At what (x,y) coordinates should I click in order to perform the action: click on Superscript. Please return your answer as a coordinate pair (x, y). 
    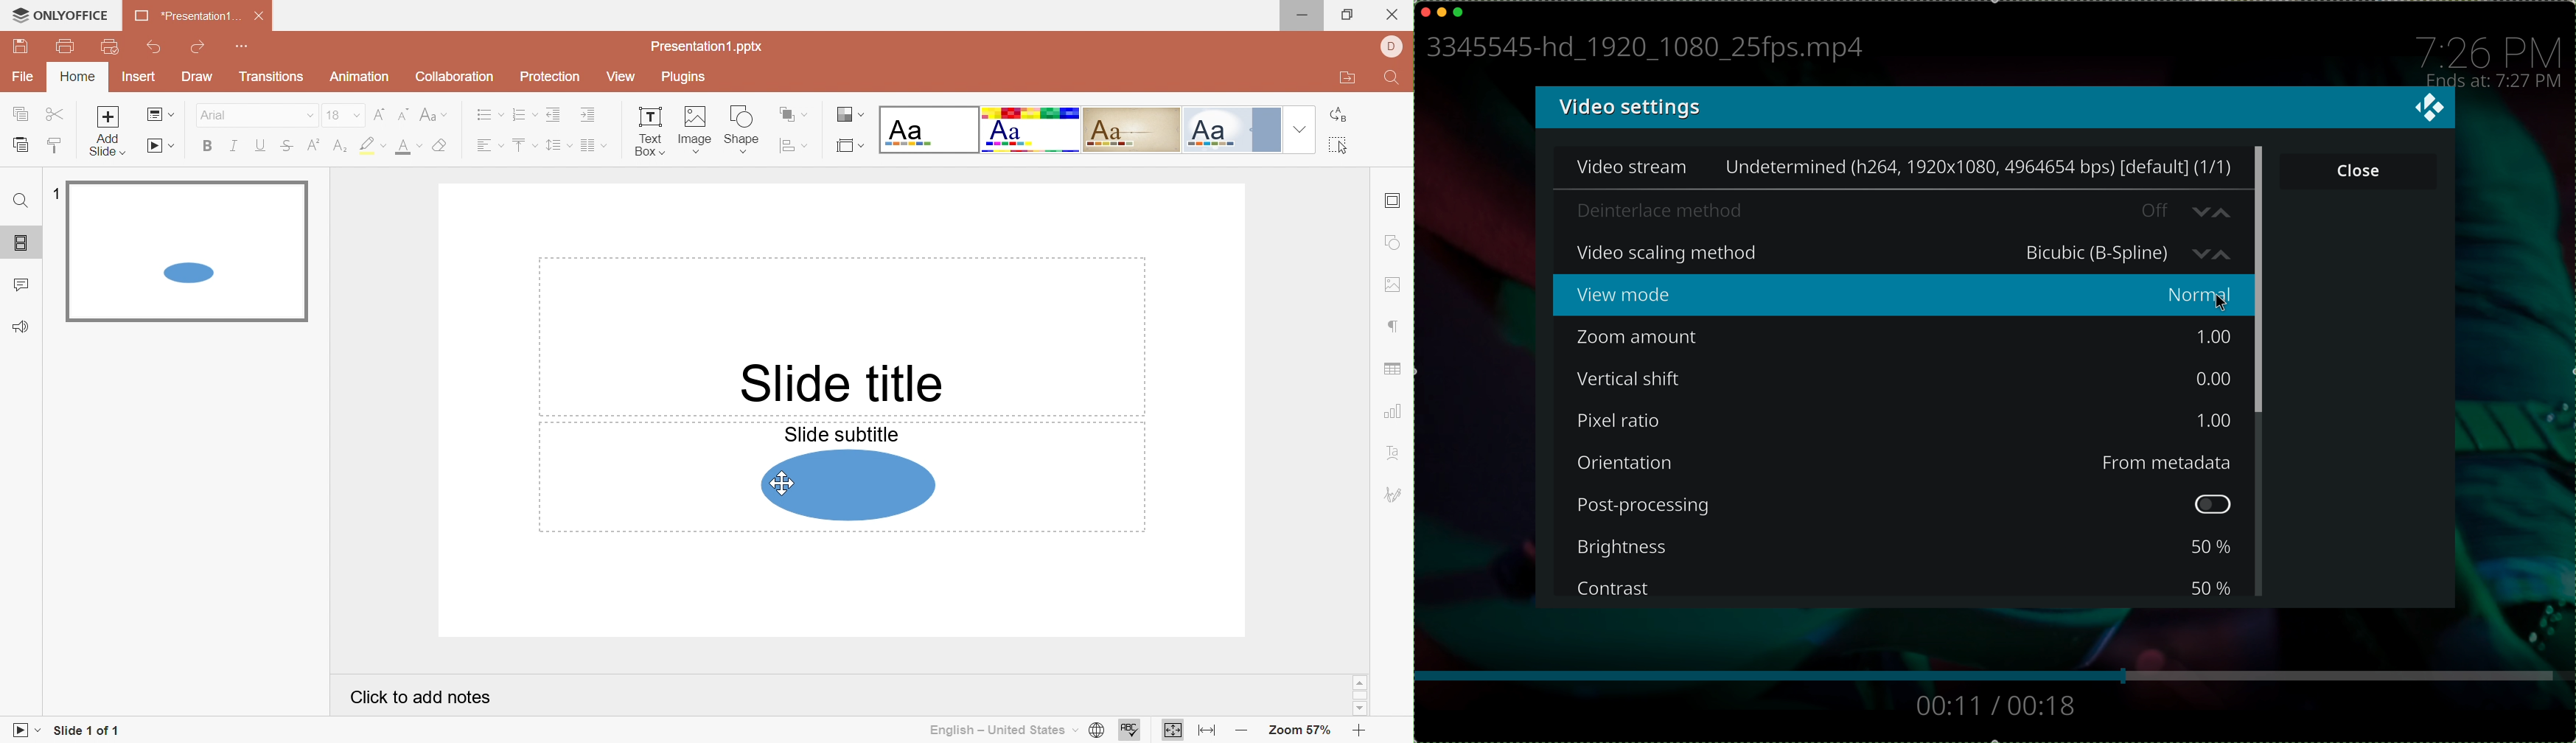
    Looking at the image, I should click on (315, 145).